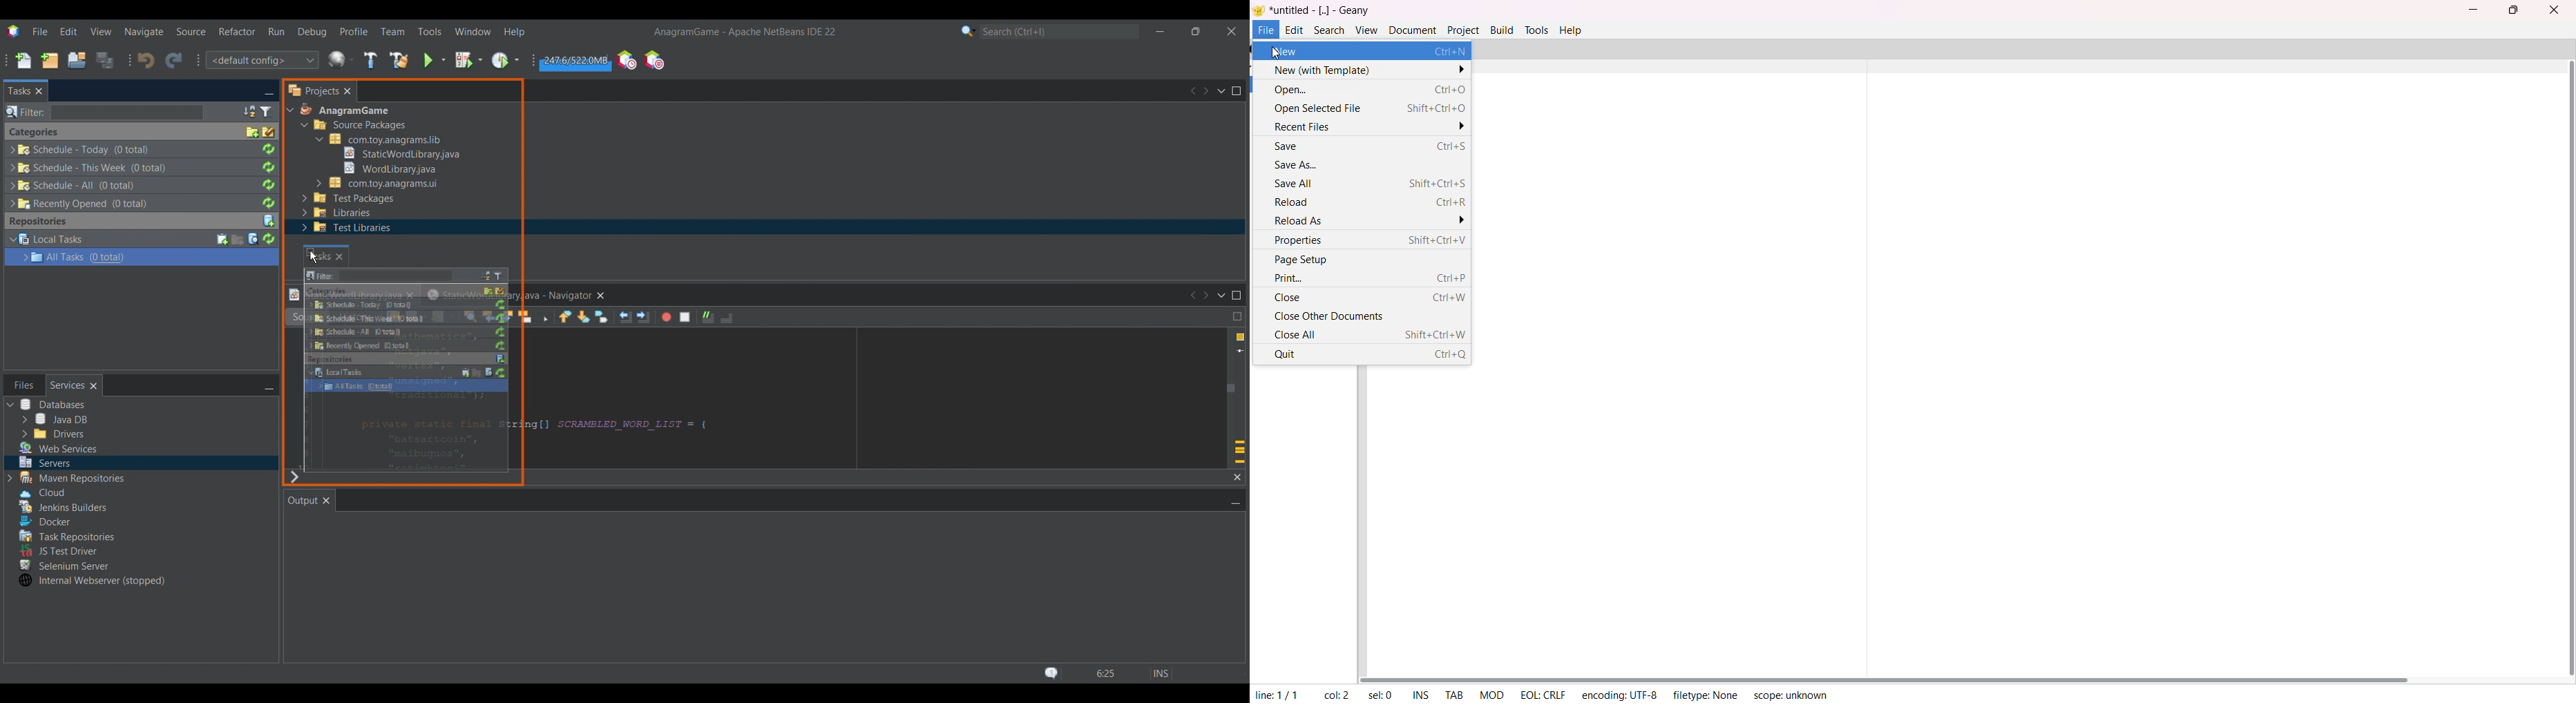  I want to click on , so click(563, 296).